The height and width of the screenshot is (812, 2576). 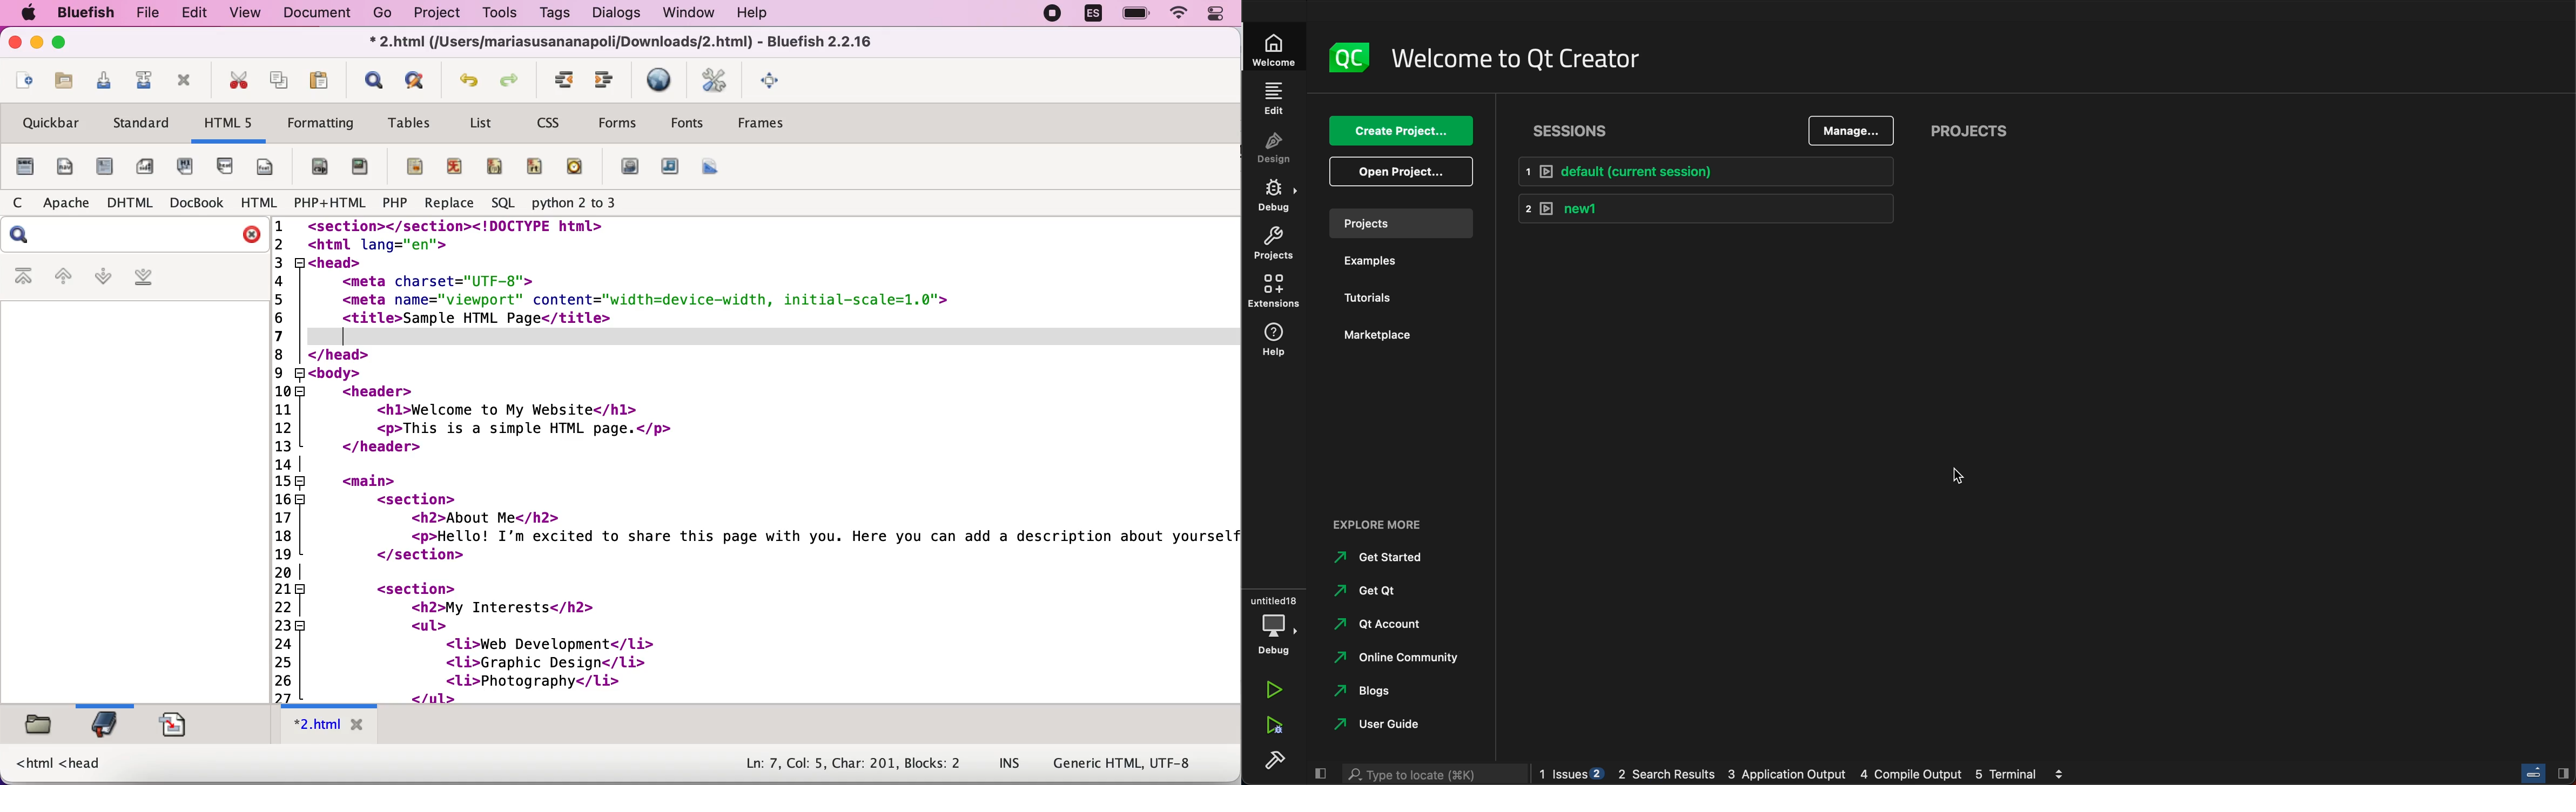 I want to click on Frames, so click(x=762, y=128).